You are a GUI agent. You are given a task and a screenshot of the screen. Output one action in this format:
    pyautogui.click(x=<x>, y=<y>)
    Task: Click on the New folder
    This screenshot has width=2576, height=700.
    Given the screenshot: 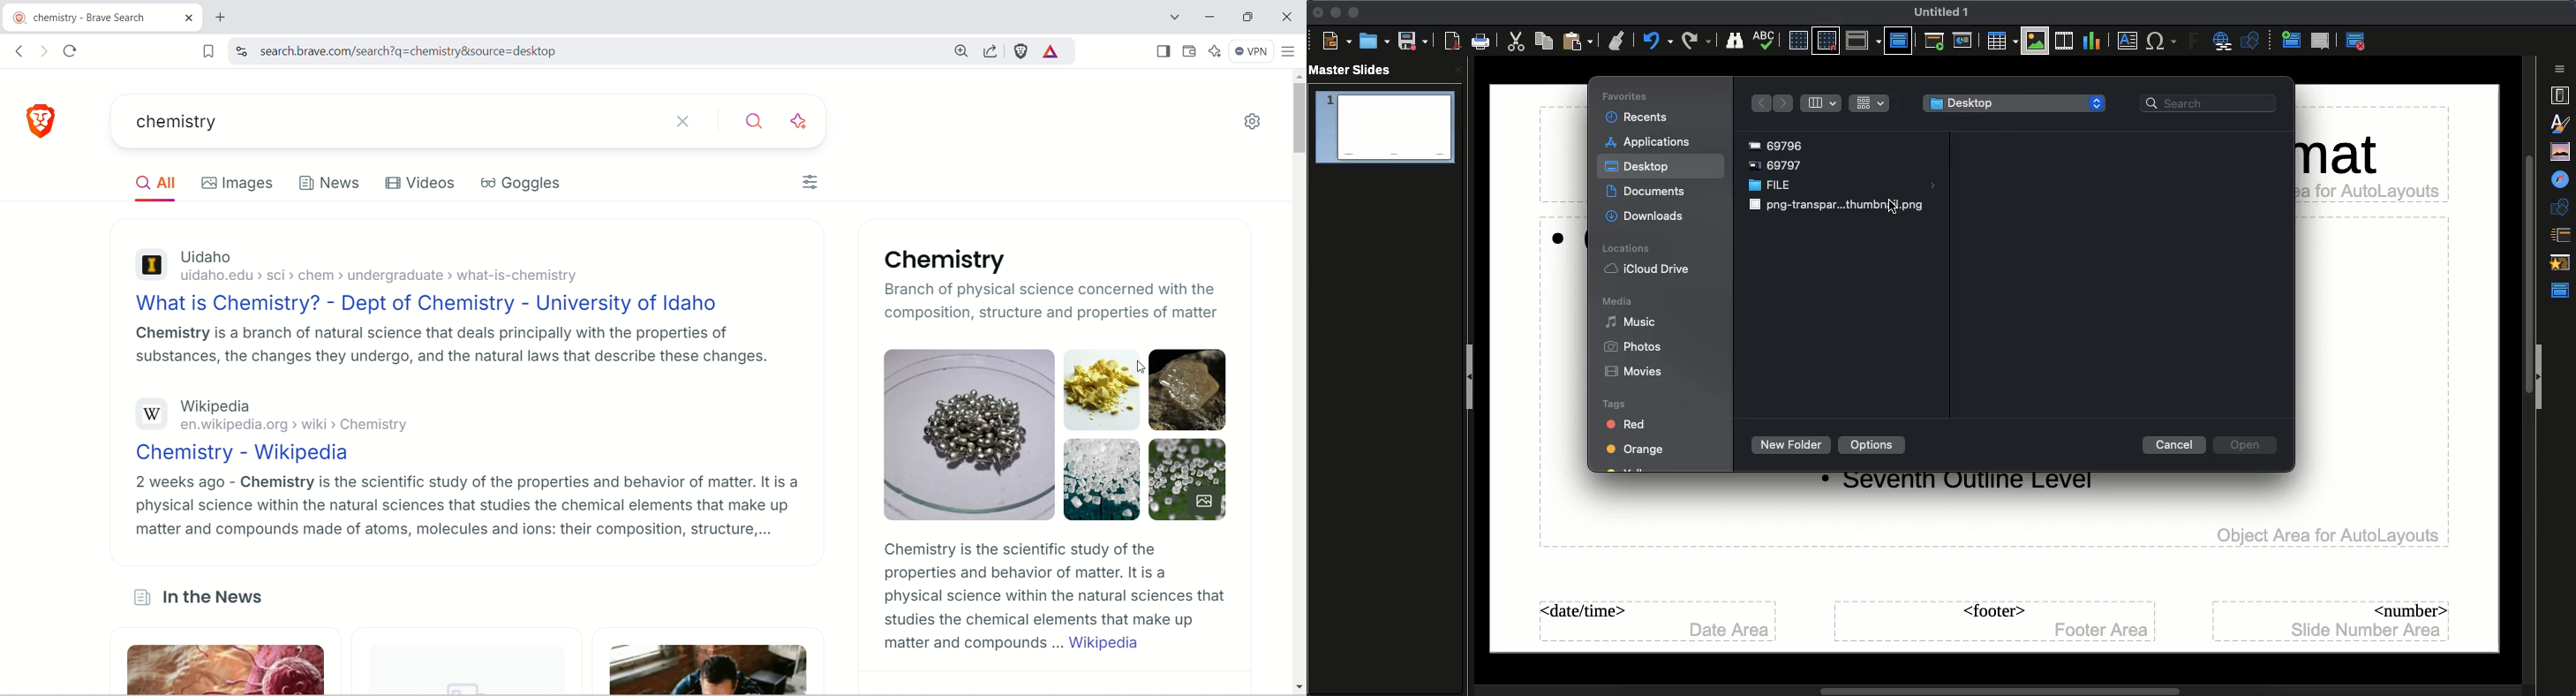 What is the action you would take?
    pyautogui.click(x=1788, y=445)
    